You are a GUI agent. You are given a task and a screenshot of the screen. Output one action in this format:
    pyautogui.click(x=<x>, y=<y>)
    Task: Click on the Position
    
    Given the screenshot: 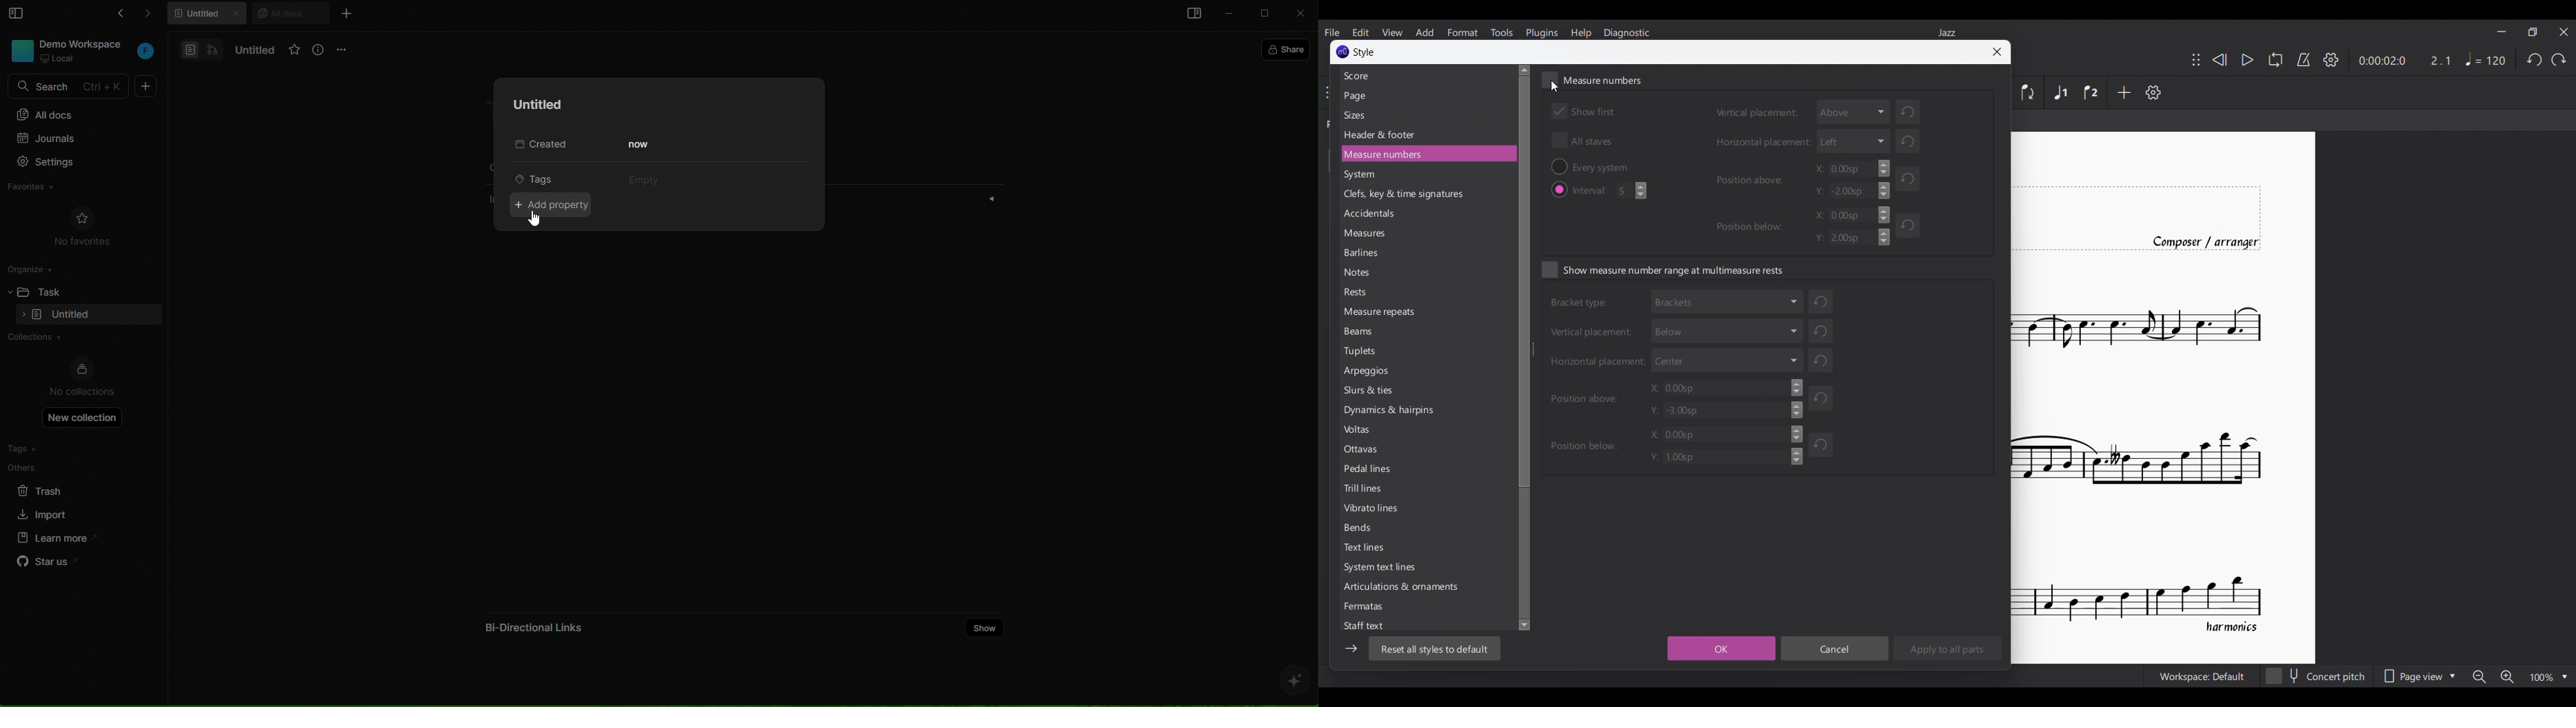 What is the action you would take?
    pyautogui.click(x=1586, y=397)
    